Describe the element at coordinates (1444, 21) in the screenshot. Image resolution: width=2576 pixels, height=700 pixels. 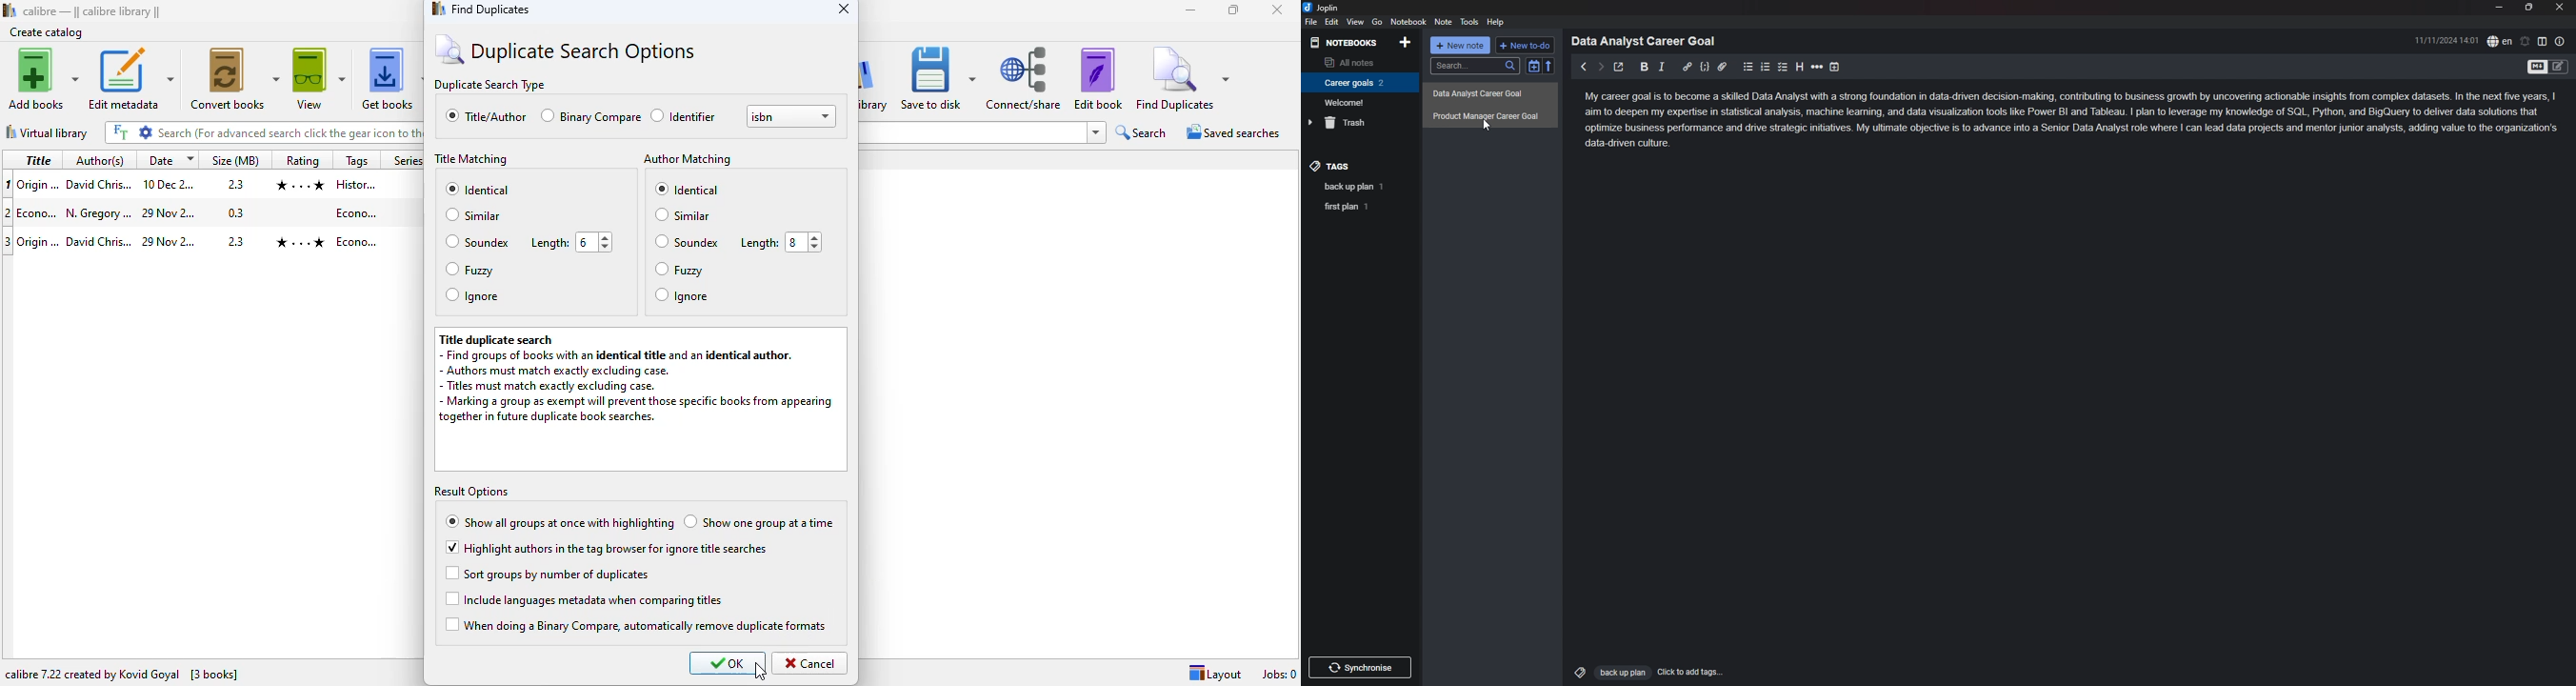
I see `note` at that location.